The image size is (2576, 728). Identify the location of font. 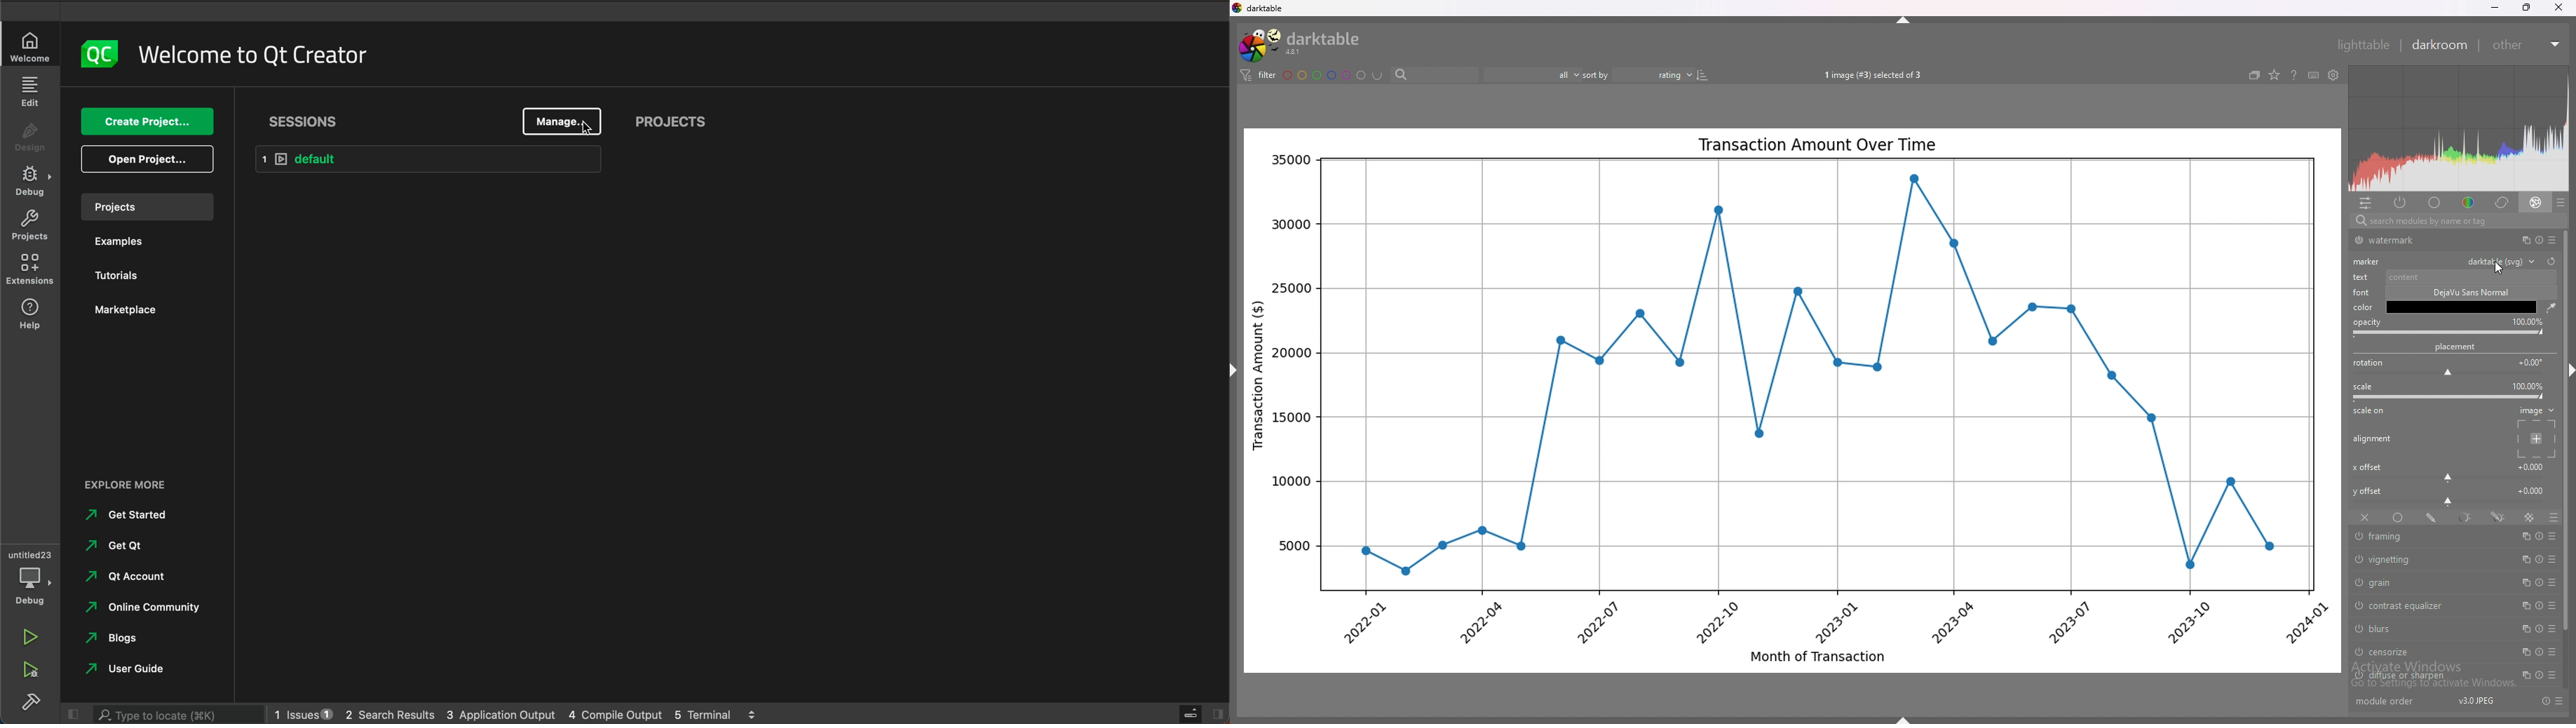
(2363, 293).